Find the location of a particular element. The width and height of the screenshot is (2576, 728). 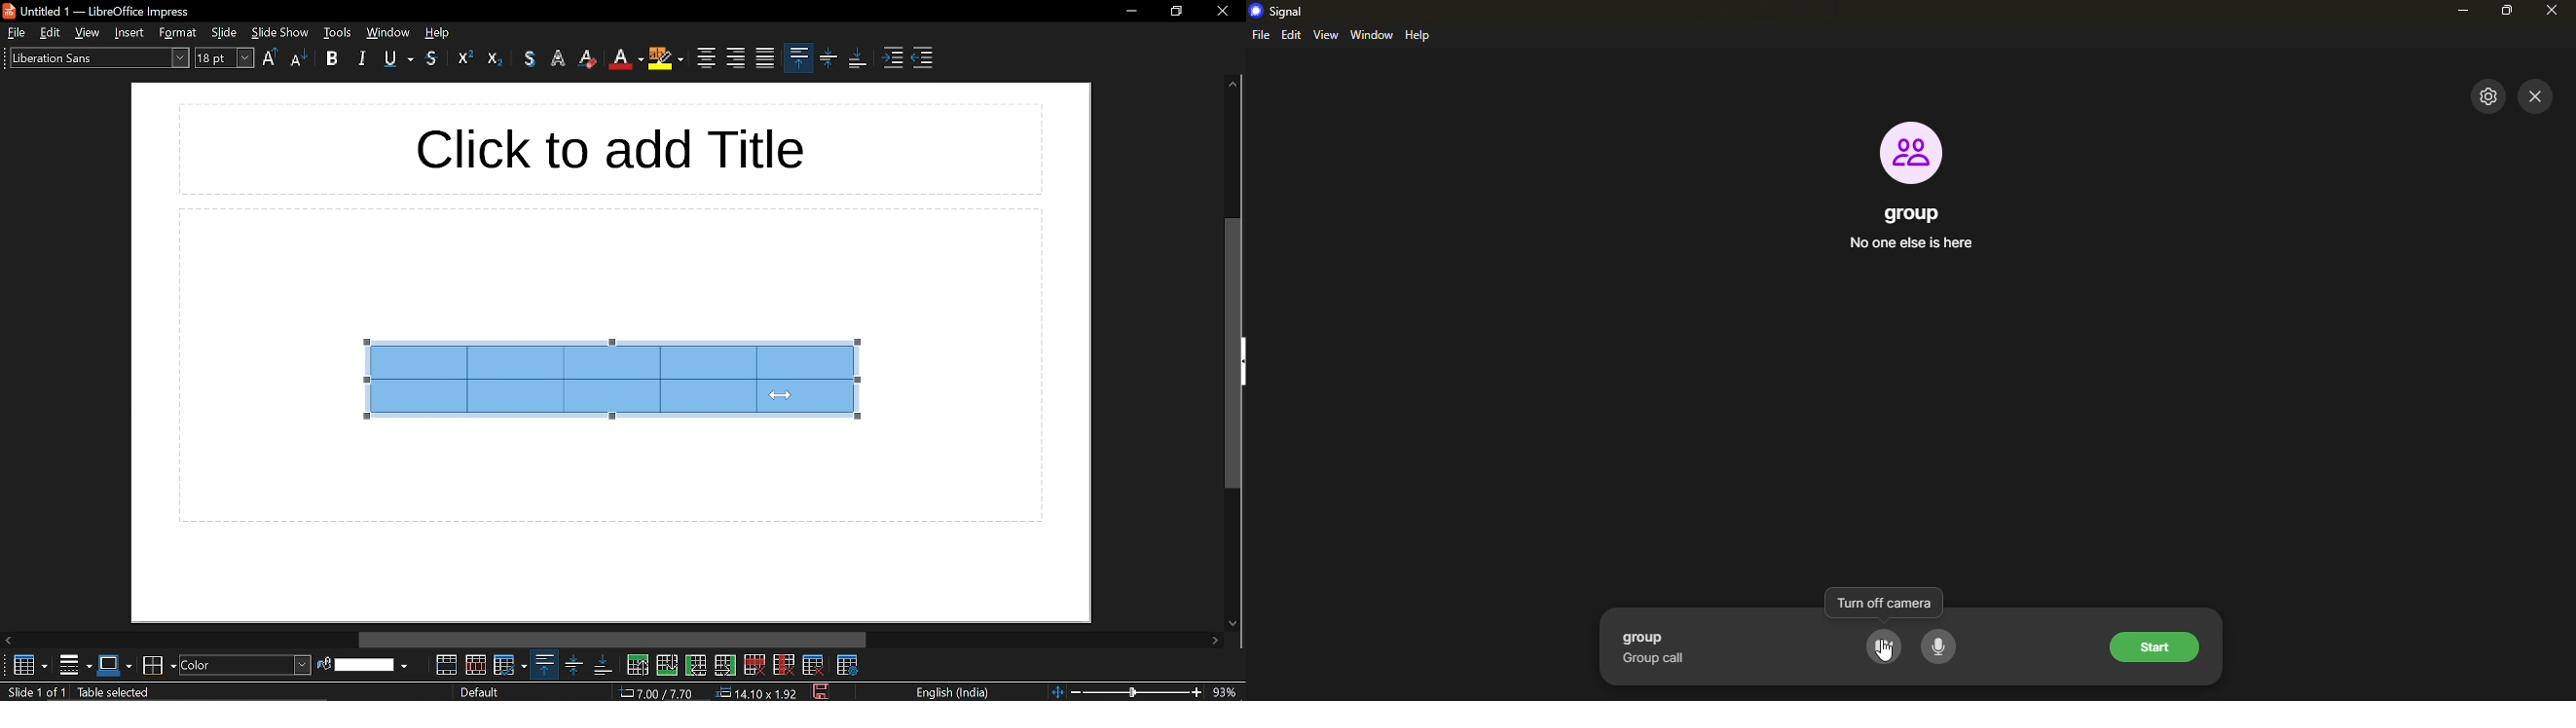

delete row  is located at coordinates (754, 664).